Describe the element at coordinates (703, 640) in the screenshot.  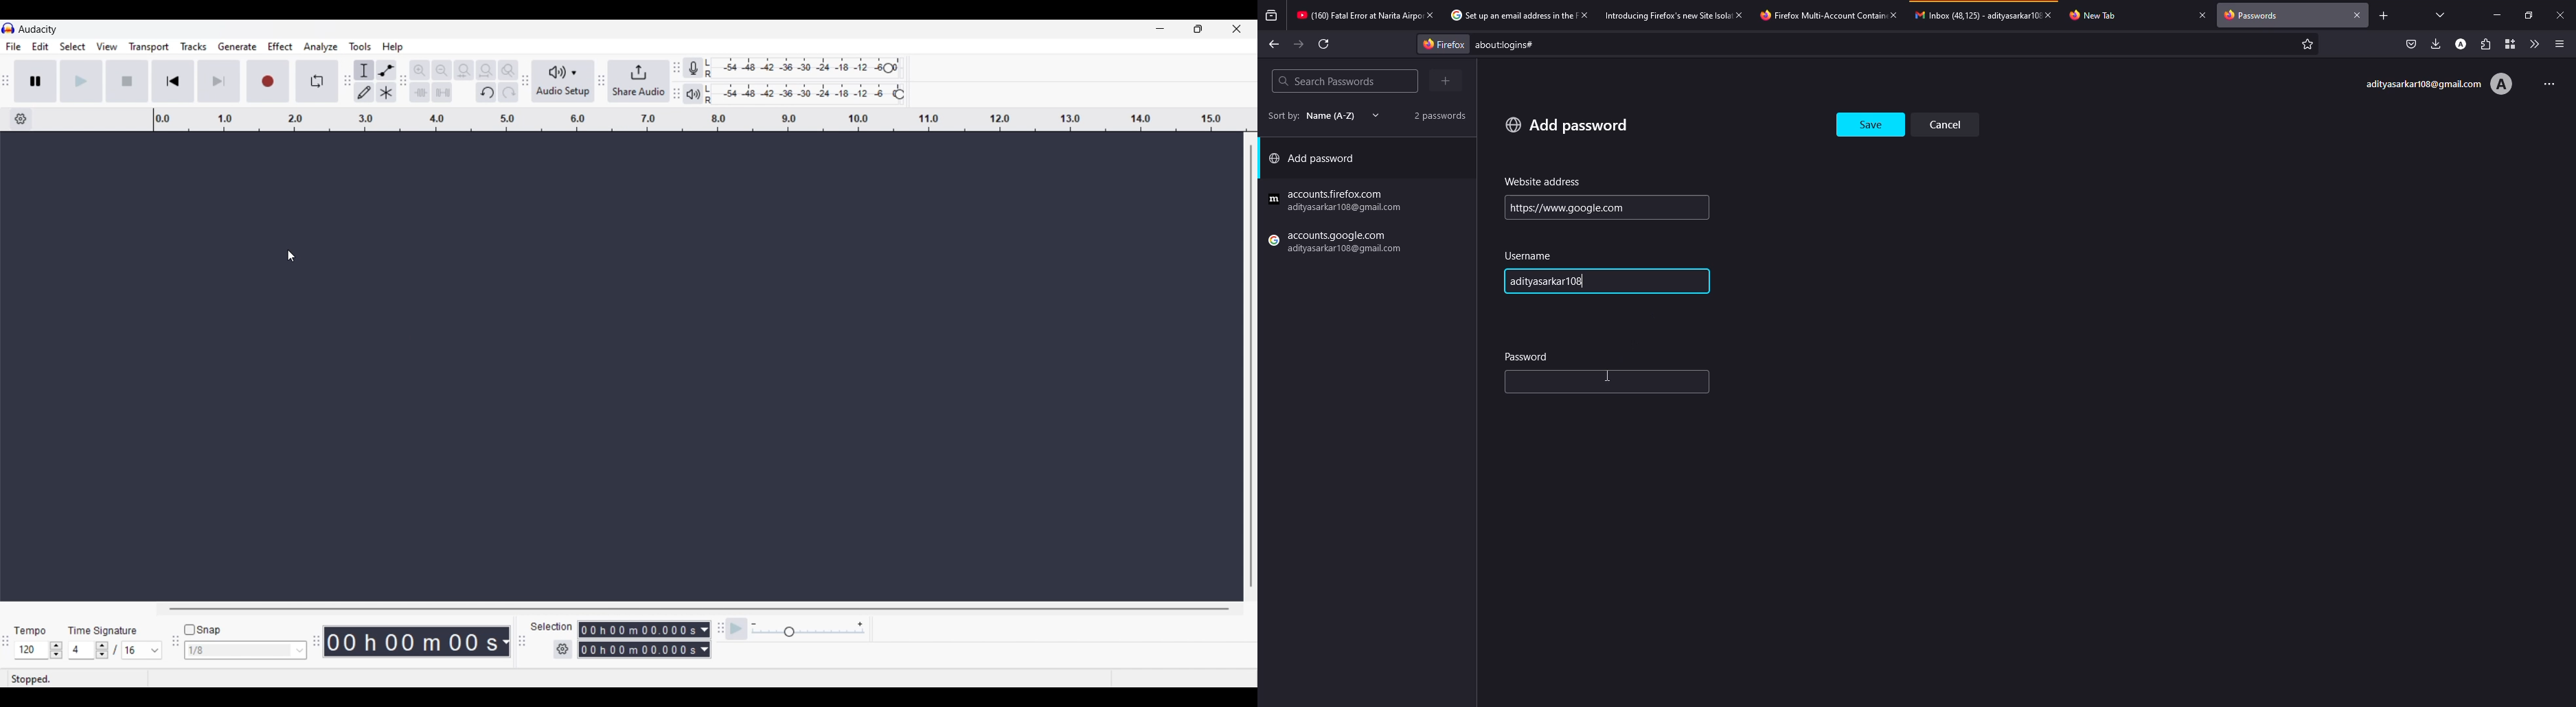
I see `Metric options to record duration` at that location.